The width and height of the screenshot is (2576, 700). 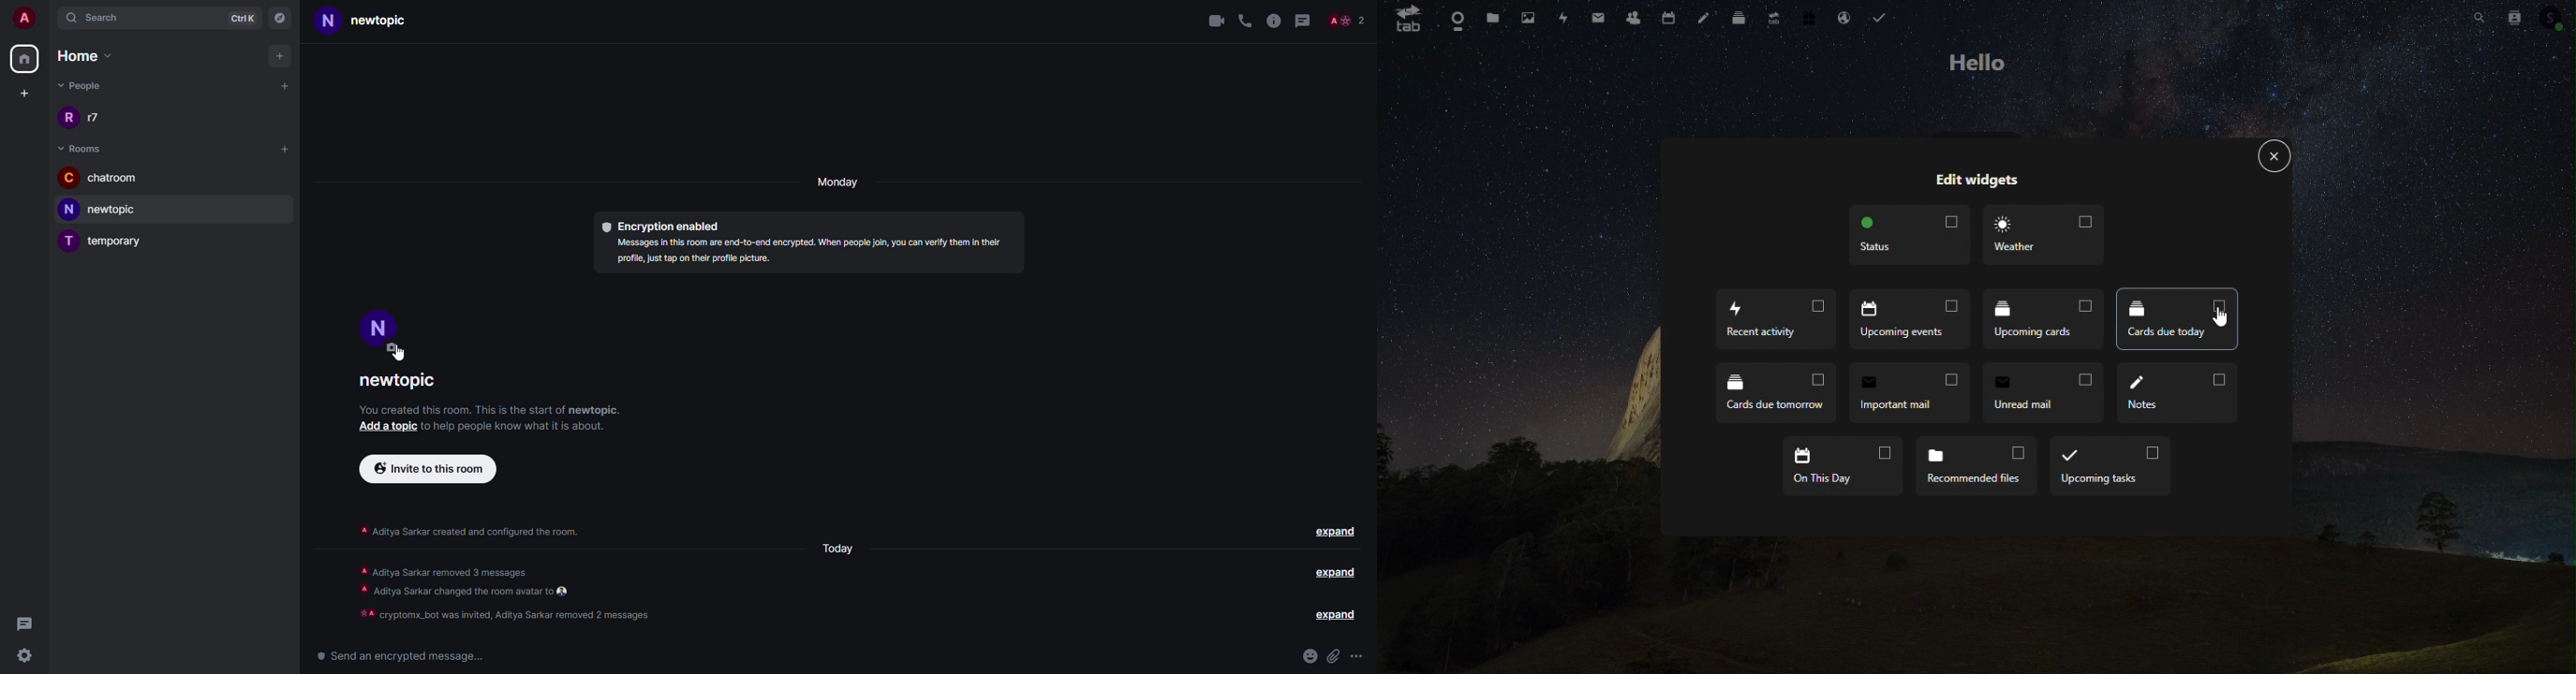 What do you see at coordinates (425, 469) in the screenshot?
I see `invite to this room` at bounding box center [425, 469].